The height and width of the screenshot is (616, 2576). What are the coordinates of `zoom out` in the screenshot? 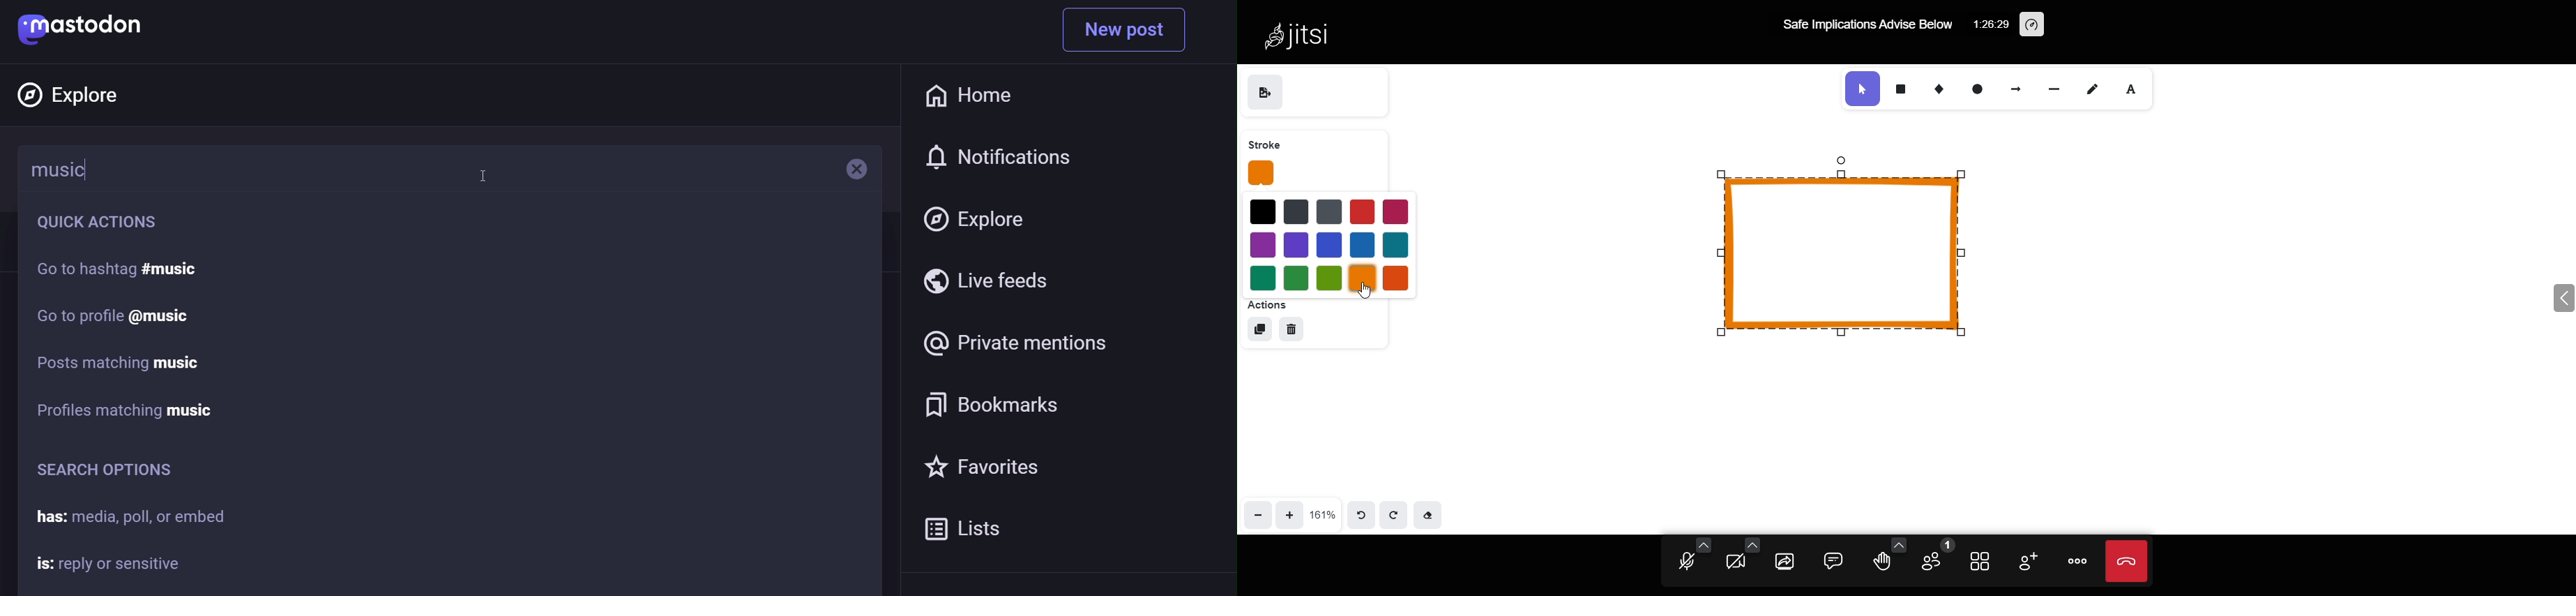 It's located at (1255, 516).